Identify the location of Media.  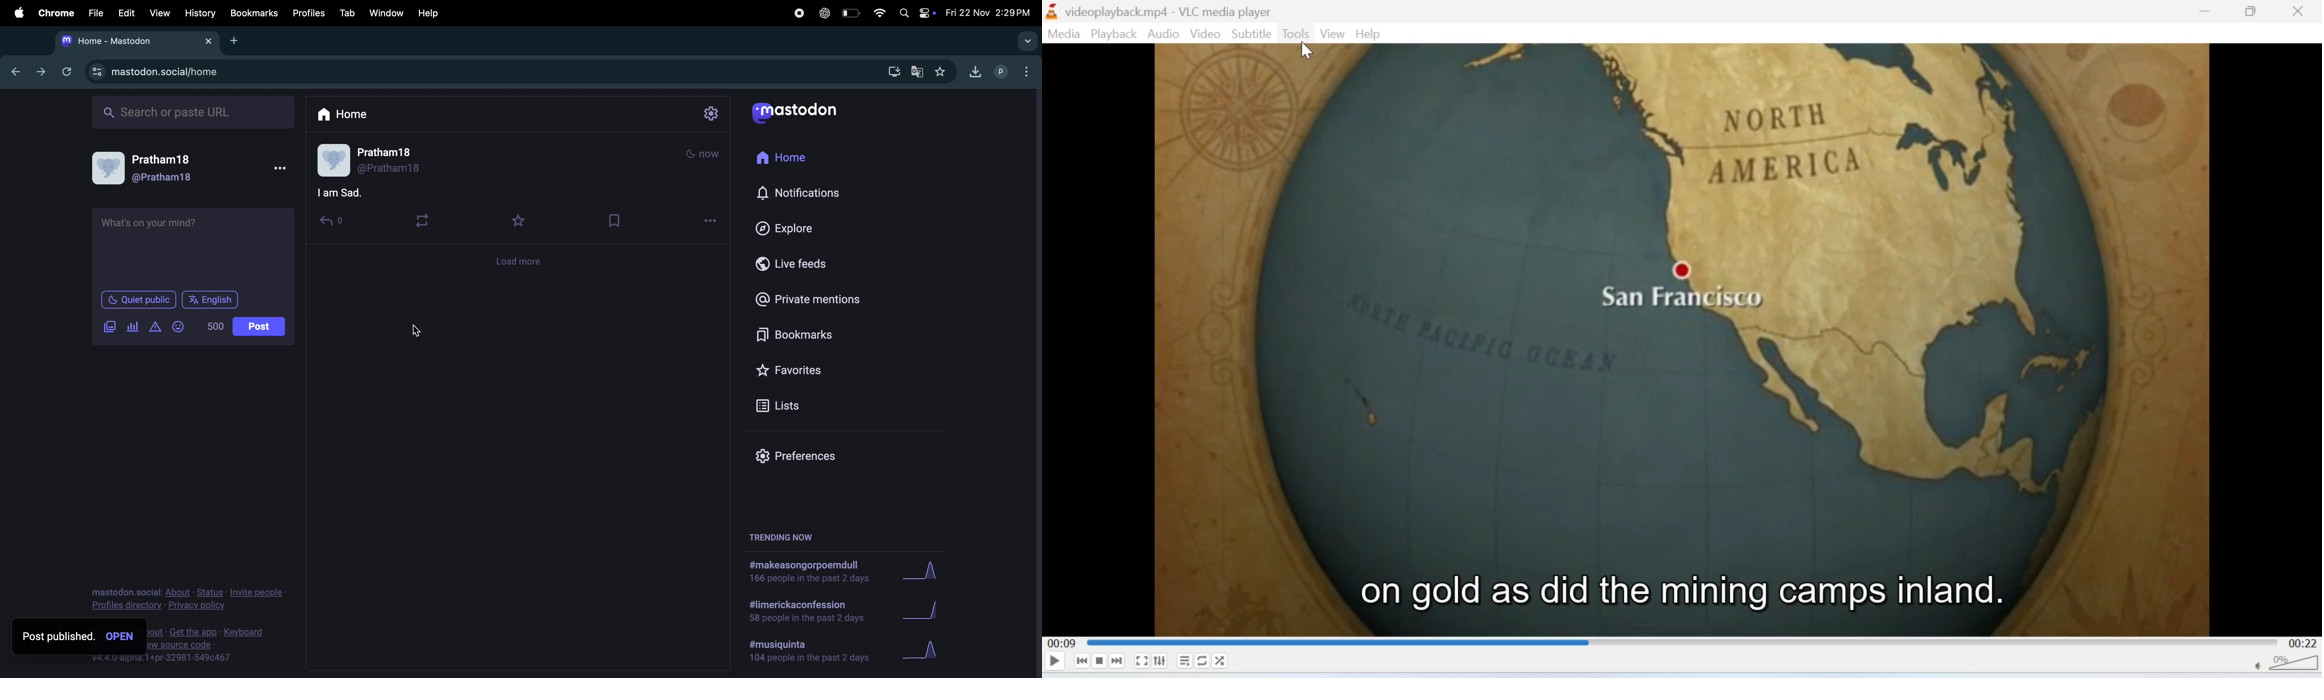
(1062, 34).